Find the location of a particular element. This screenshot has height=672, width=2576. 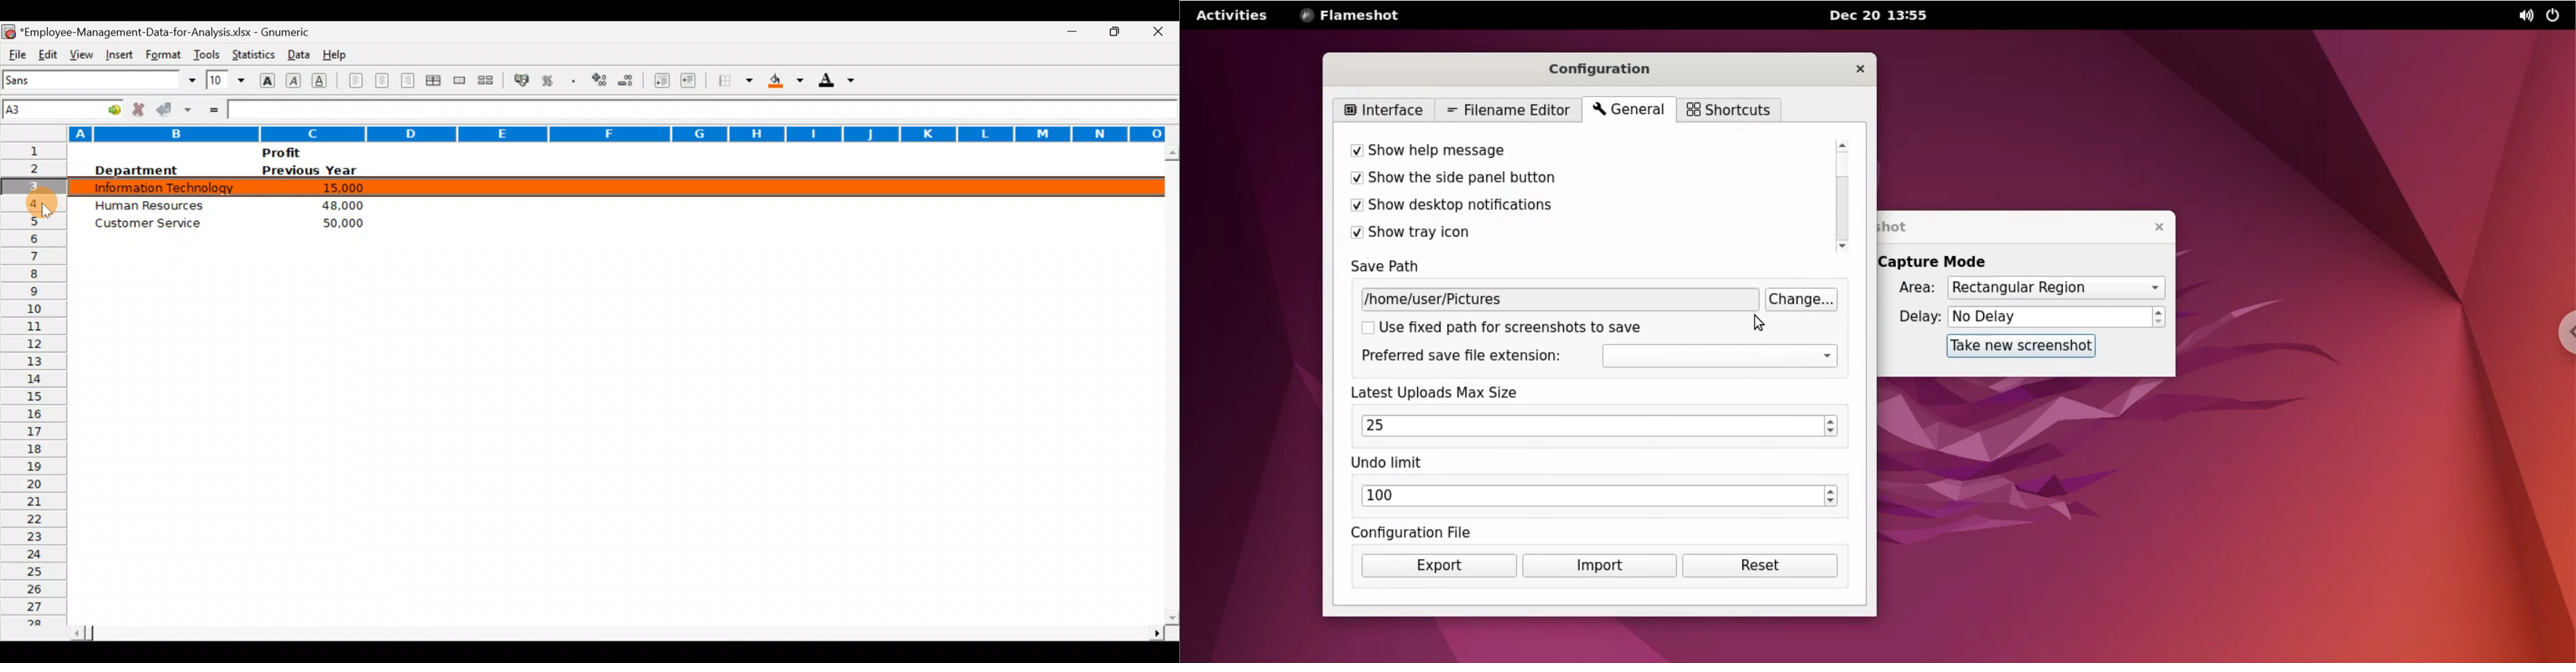

Underline is located at coordinates (323, 80).